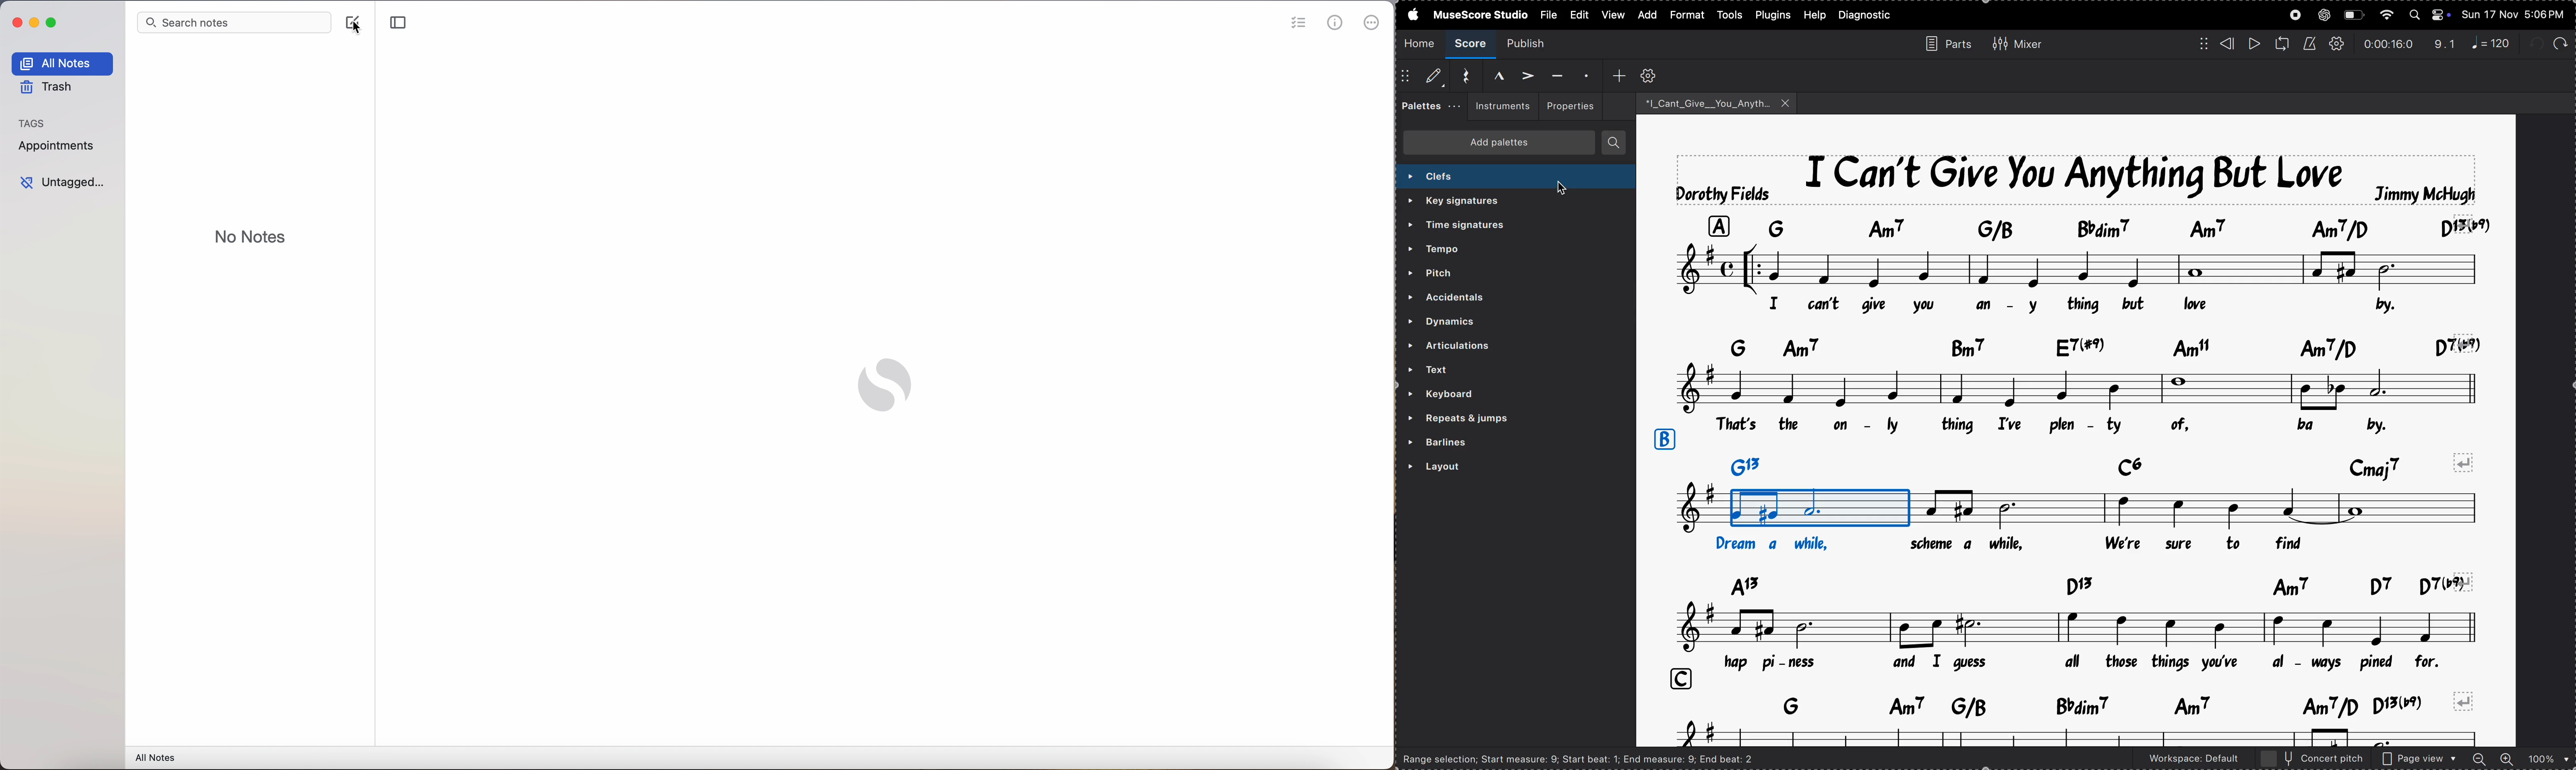 The width and height of the screenshot is (2576, 784). I want to click on default, so click(1424, 78).